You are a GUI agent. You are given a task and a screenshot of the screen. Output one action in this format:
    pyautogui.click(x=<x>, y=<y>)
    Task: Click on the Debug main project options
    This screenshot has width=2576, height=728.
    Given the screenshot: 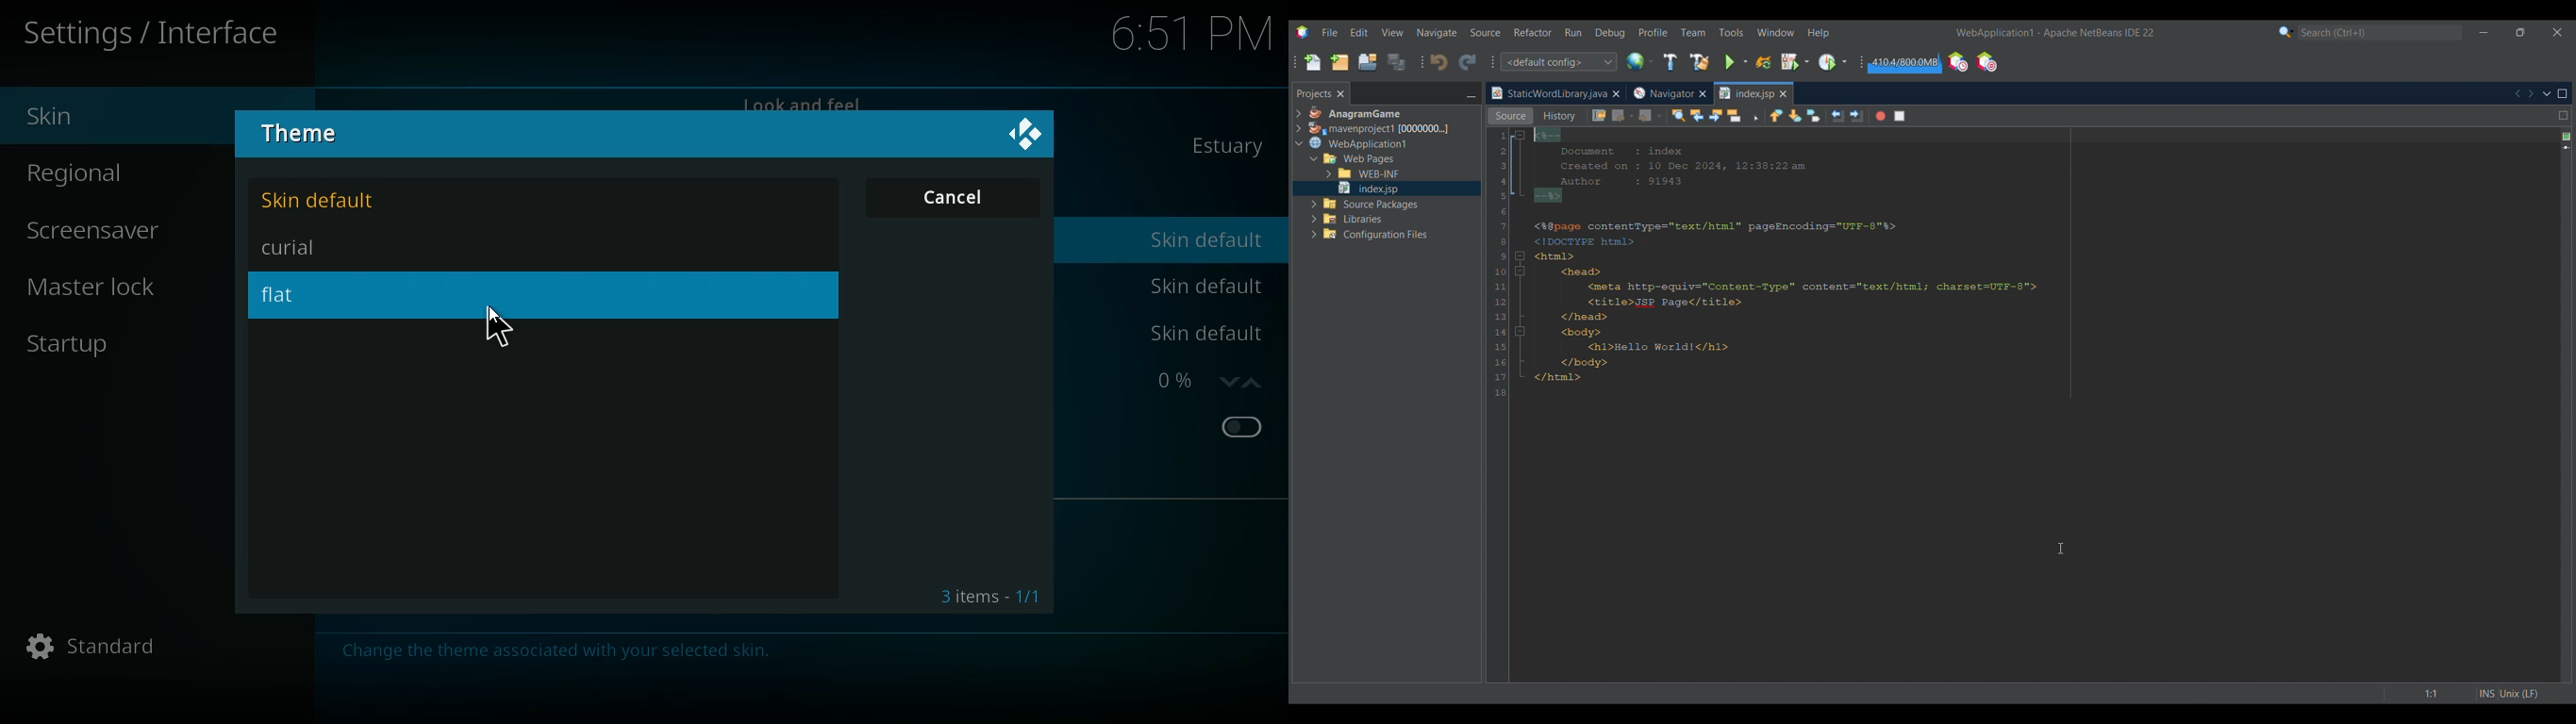 What is the action you would take?
    pyautogui.click(x=1795, y=61)
    